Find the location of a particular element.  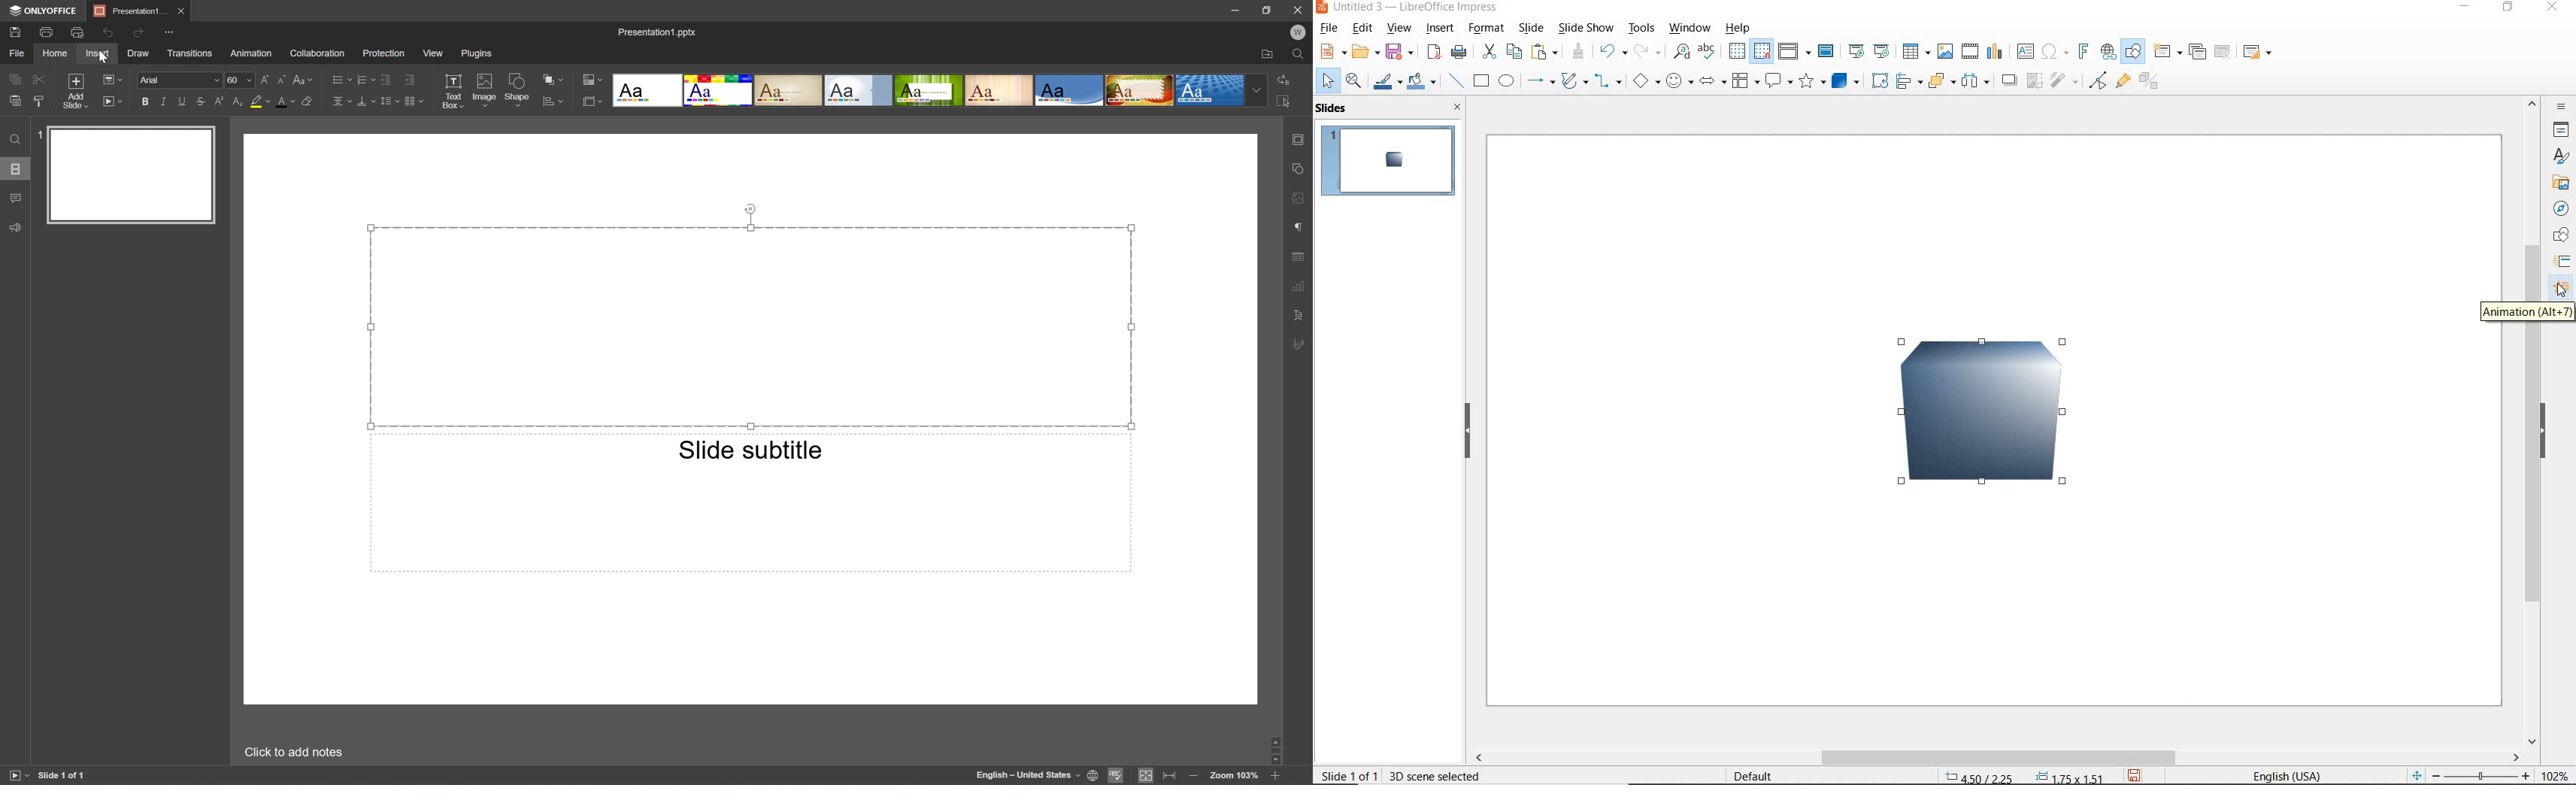

file is located at coordinates (1329, 28).